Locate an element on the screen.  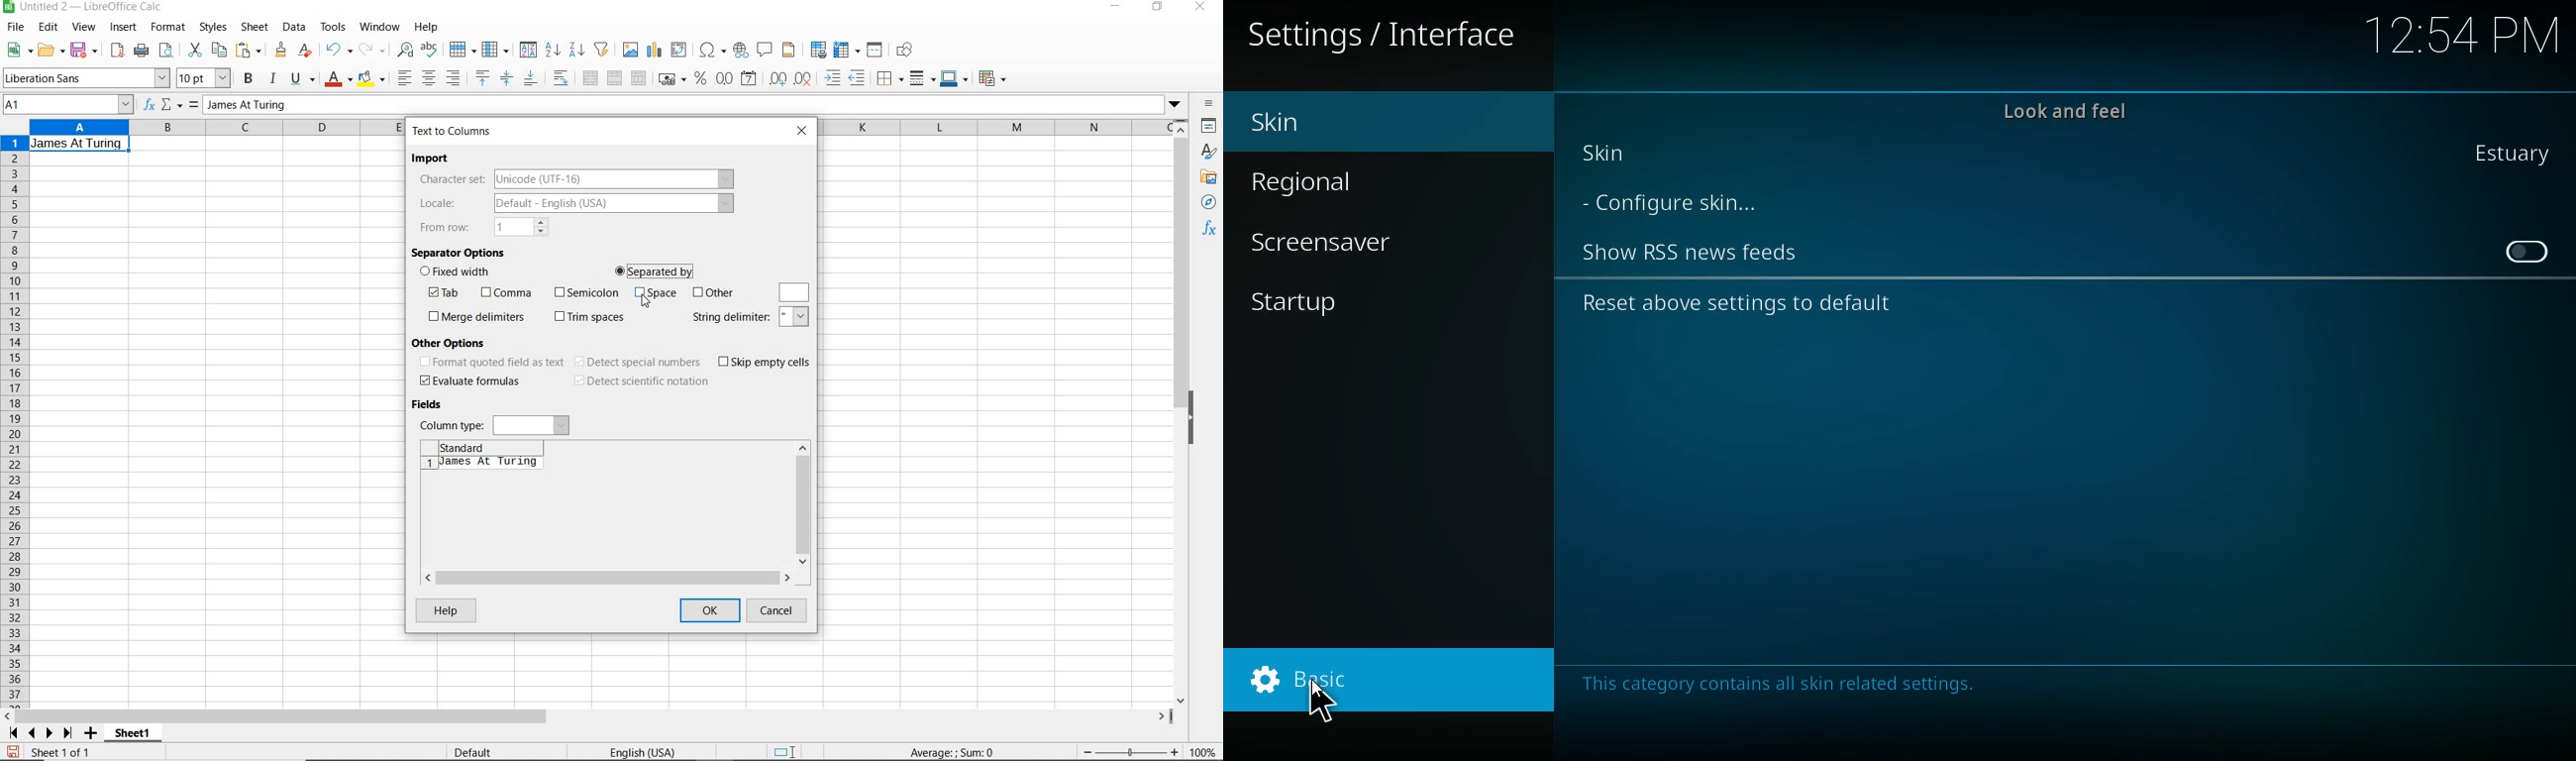
styles is located at coordinates (214, 29).